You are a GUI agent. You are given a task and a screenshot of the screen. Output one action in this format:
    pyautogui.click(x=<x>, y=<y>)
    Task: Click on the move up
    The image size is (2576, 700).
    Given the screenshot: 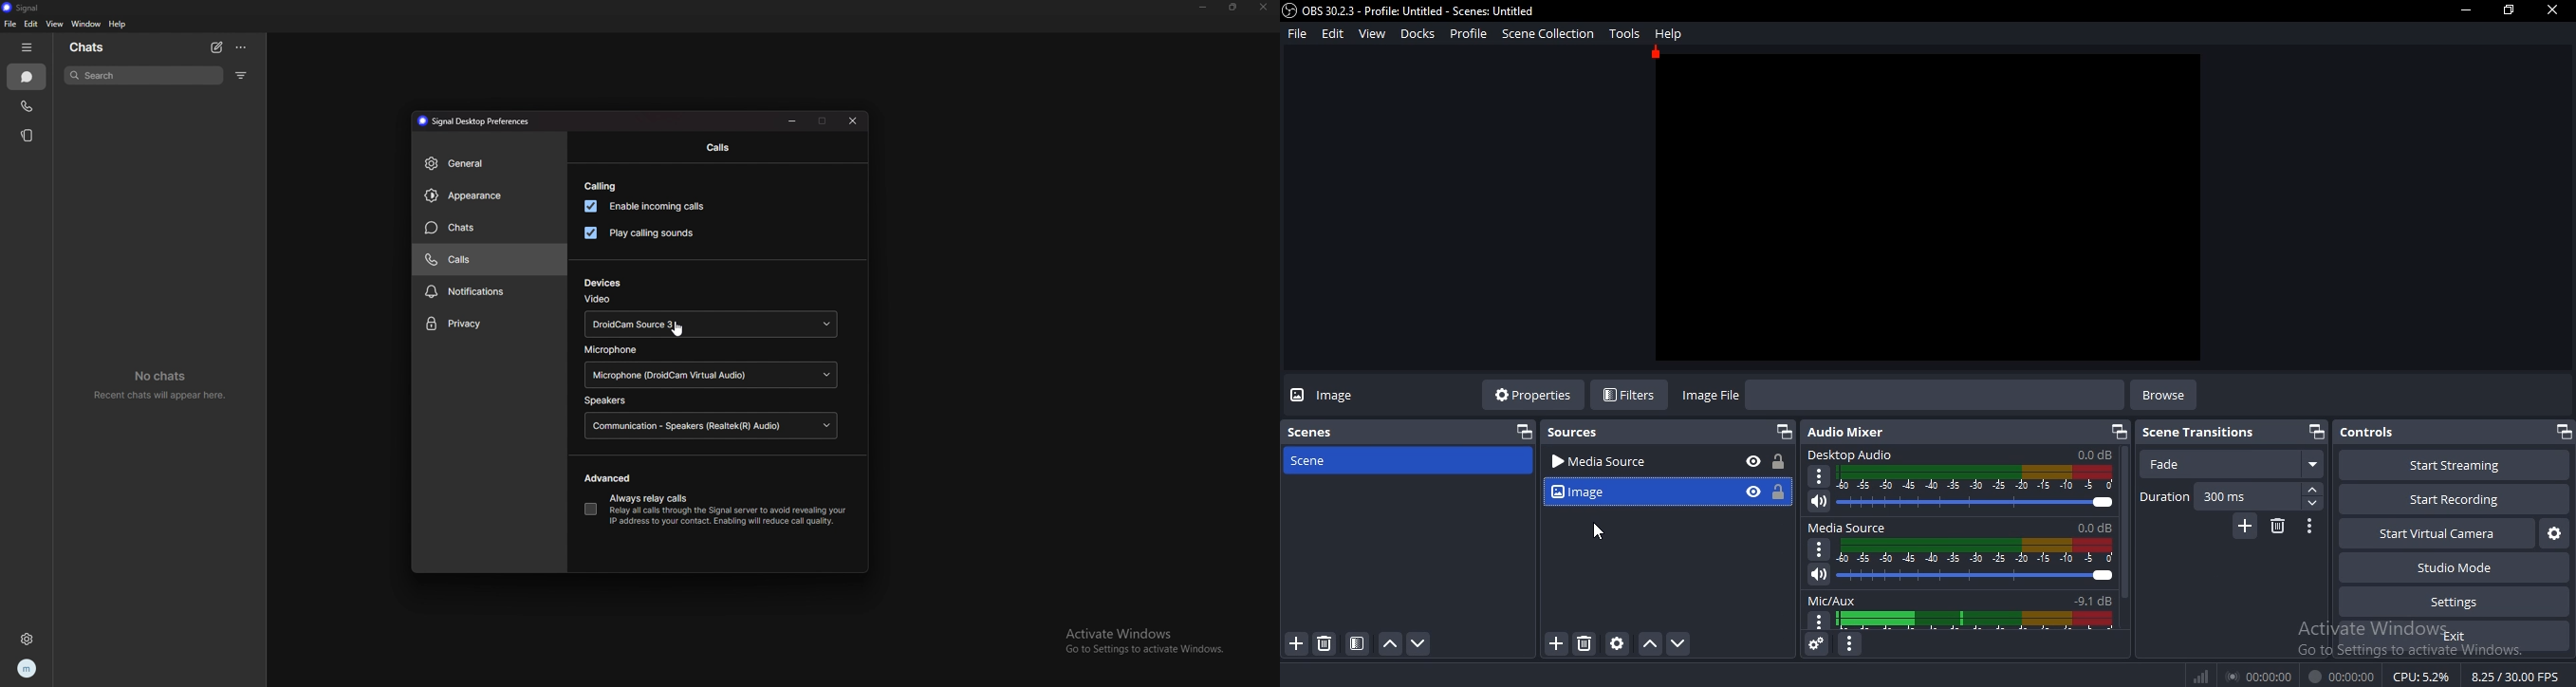 What is the action you would take?
    pyautogui.click(x=1386, y=645)
    